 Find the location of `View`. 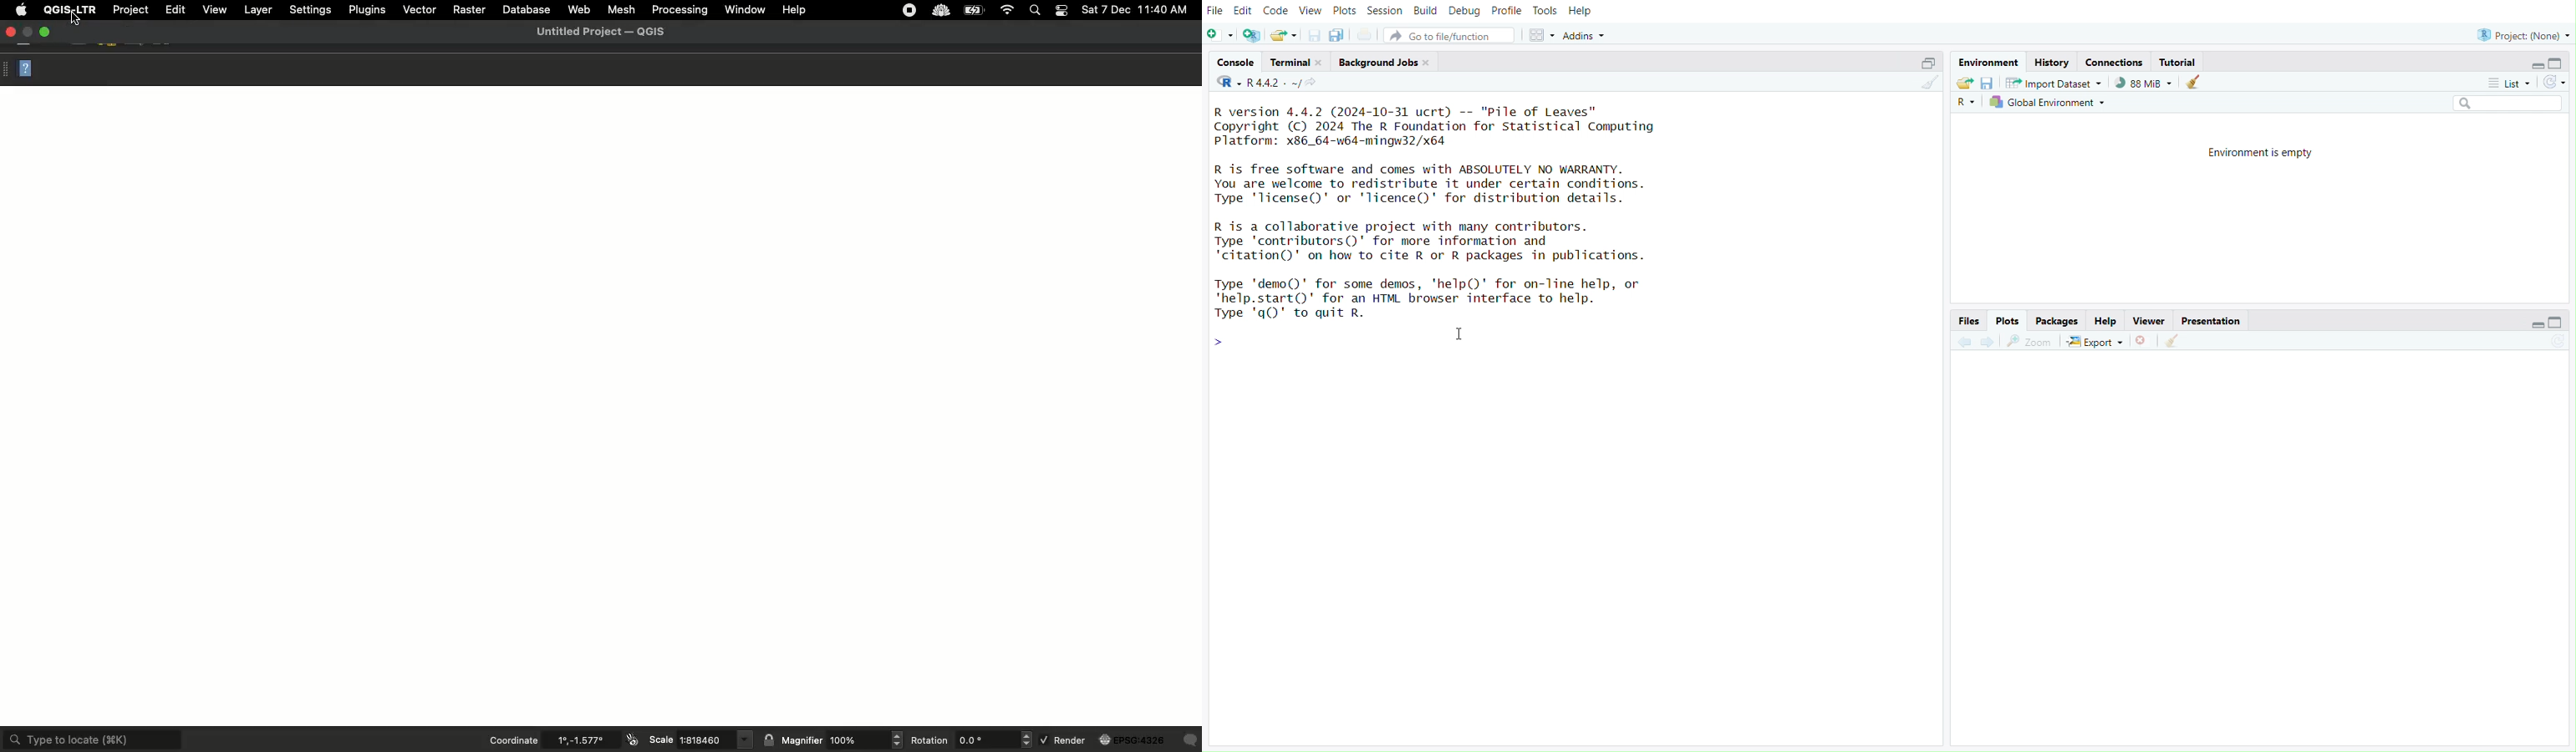

View is located at coordinates (1309, 10).